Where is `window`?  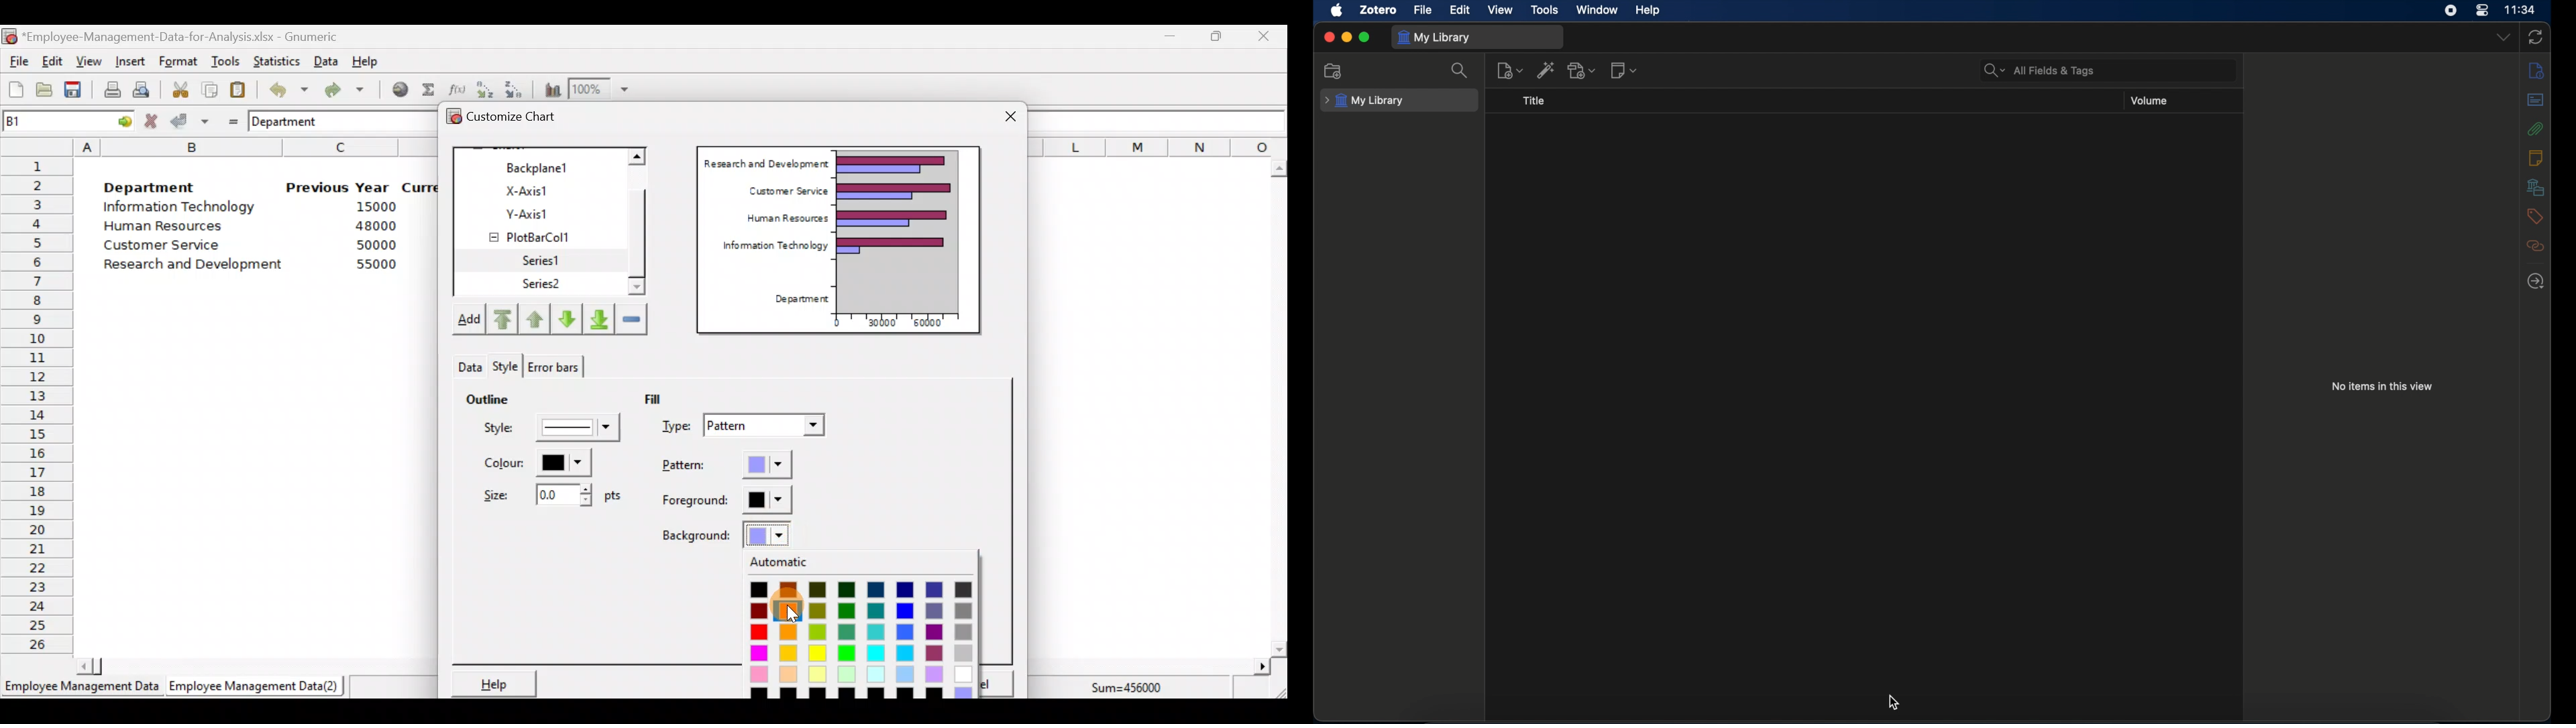
window is located at coordinates (1597, 9).